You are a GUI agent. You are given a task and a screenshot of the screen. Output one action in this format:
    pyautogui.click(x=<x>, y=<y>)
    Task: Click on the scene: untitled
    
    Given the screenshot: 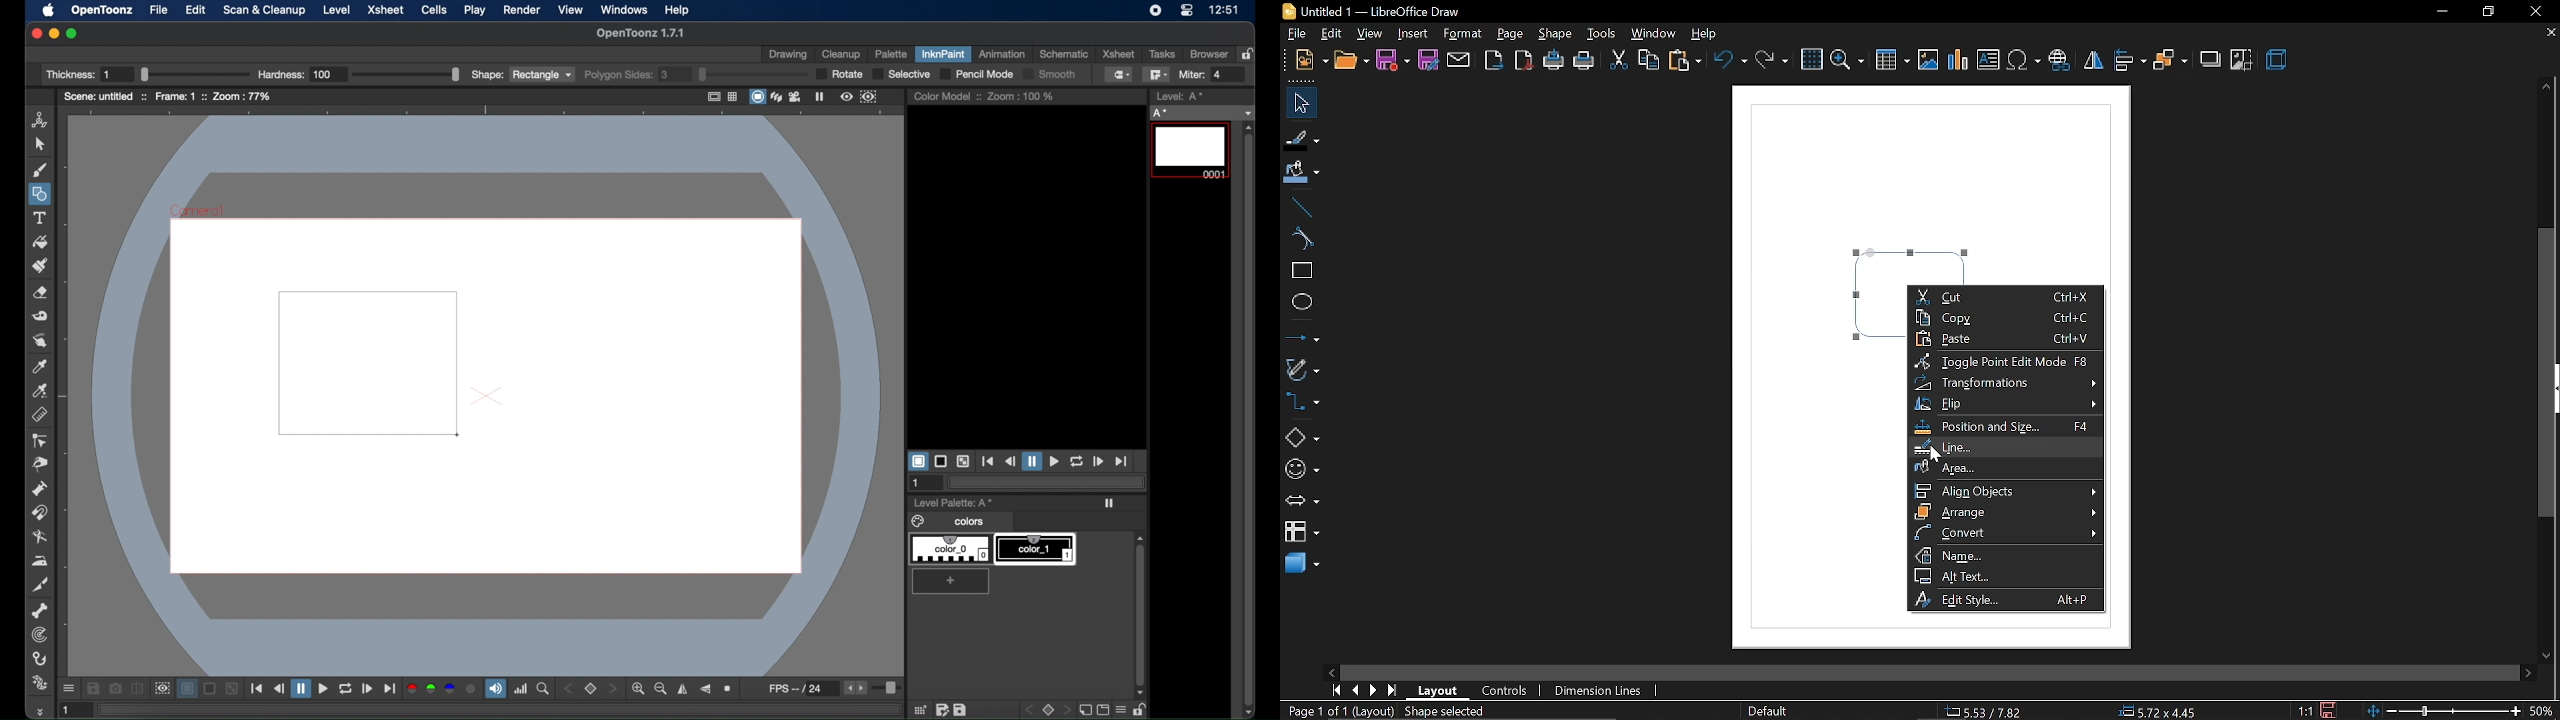 What is the action you would take?
    pyautogui.click(x=105, y=96)
    